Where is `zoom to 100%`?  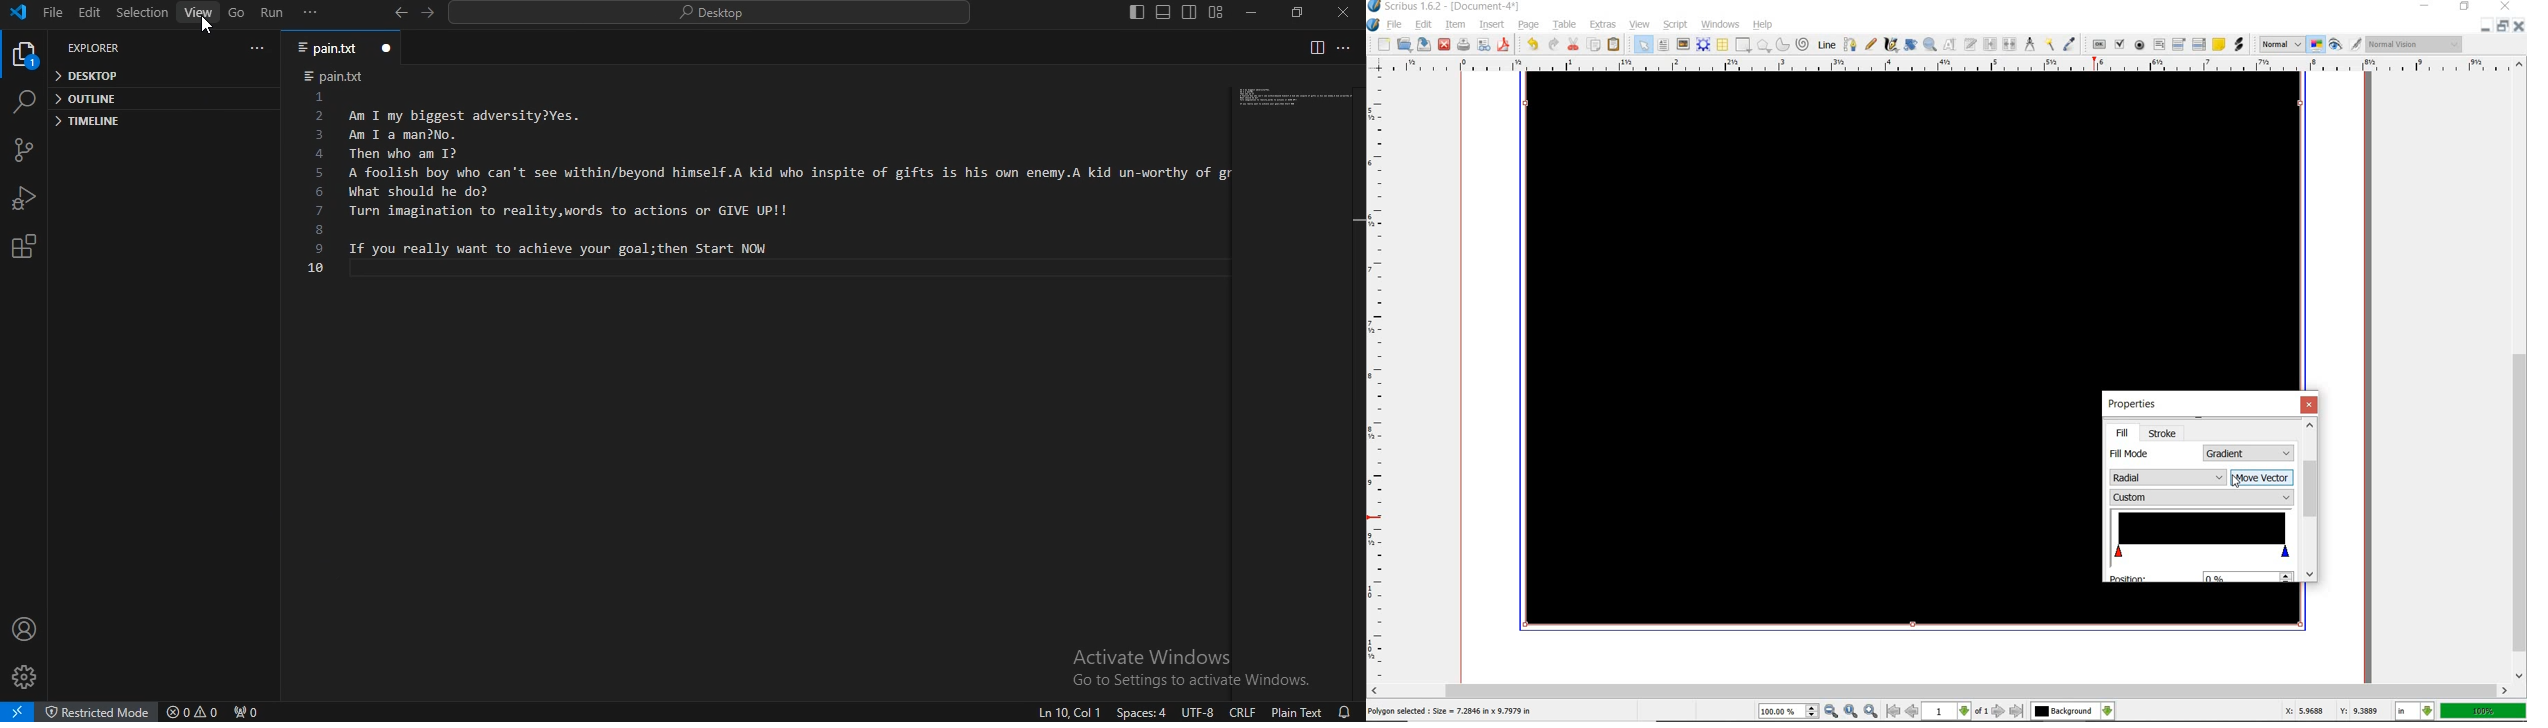
zoom to 100% is located at coordinates (1852, 711).